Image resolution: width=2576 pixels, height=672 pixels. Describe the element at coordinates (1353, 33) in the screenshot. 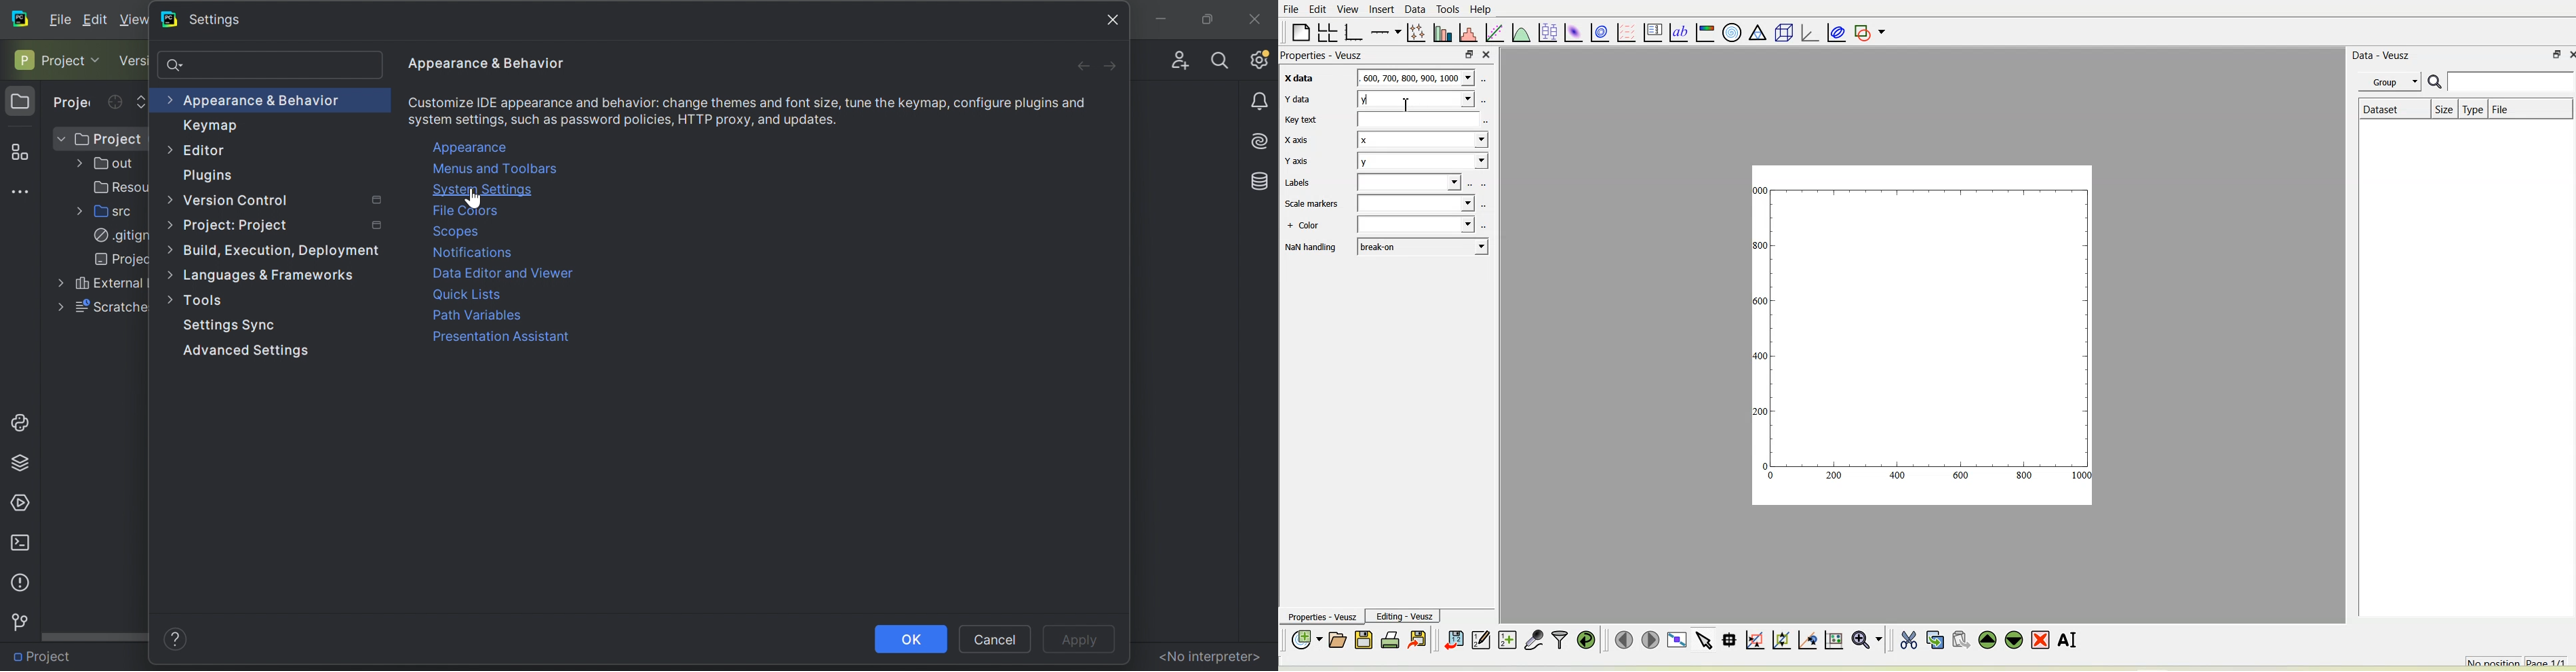

I see `Base graph` at that location.